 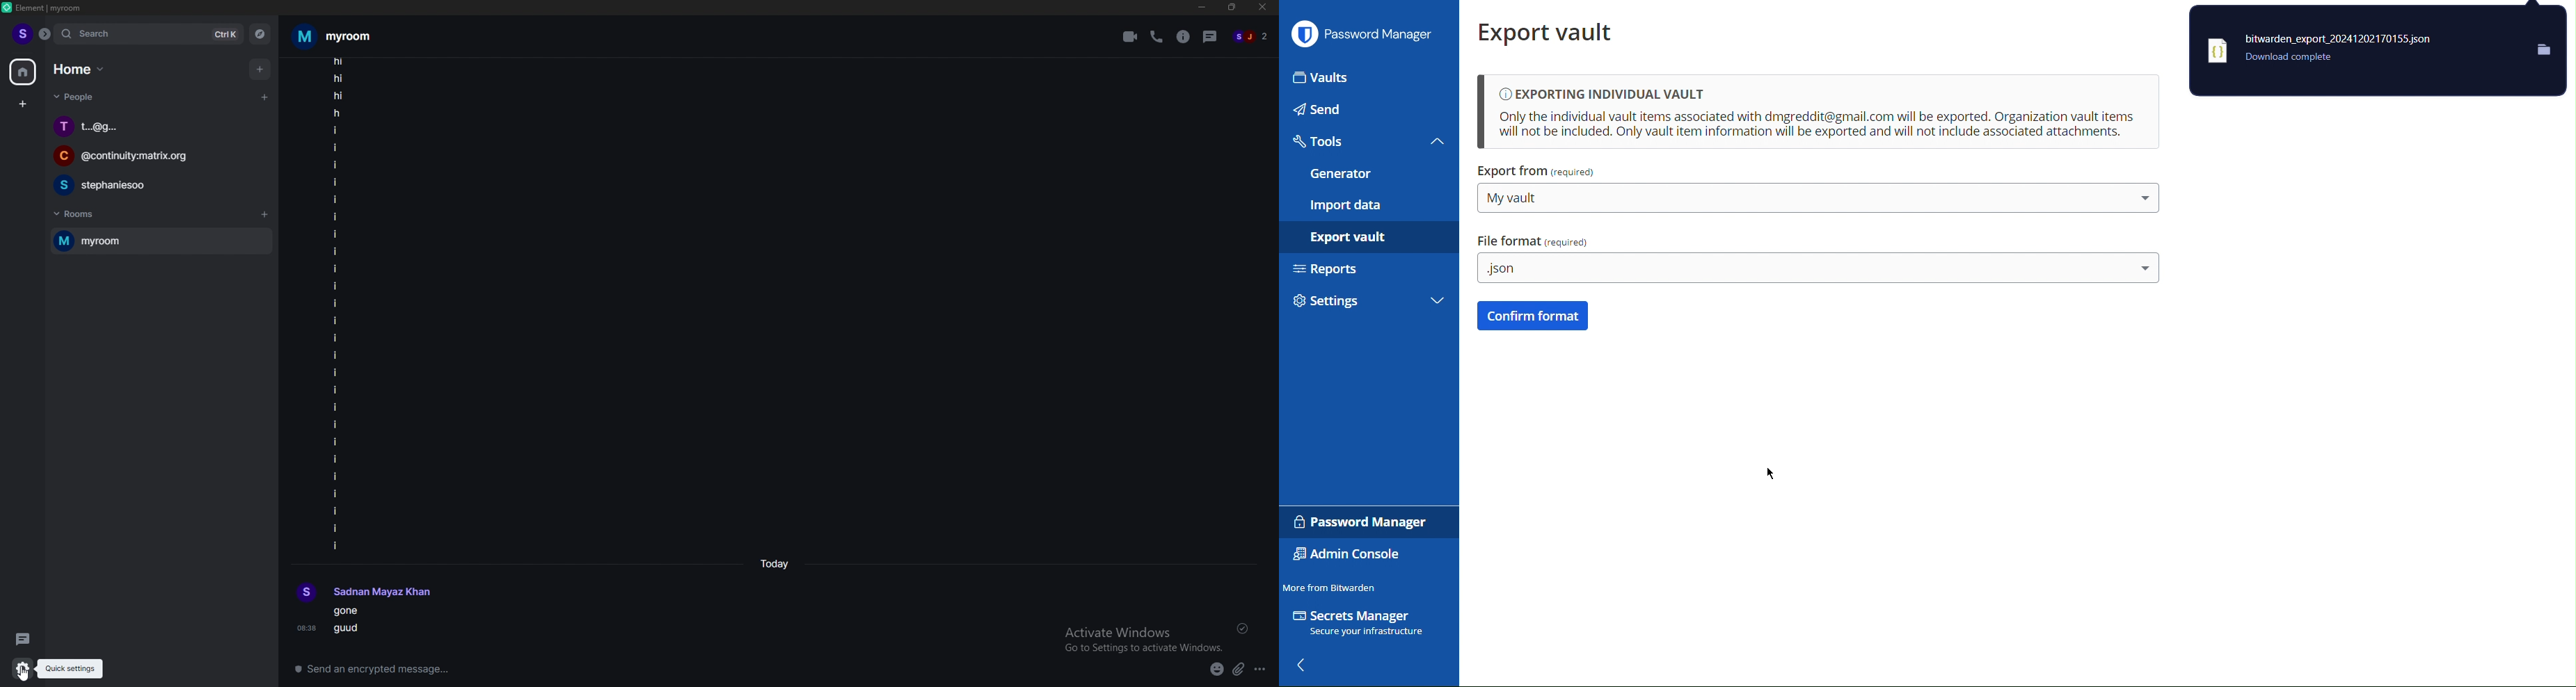 I want to click on video call, so click(x=1129, y=37).